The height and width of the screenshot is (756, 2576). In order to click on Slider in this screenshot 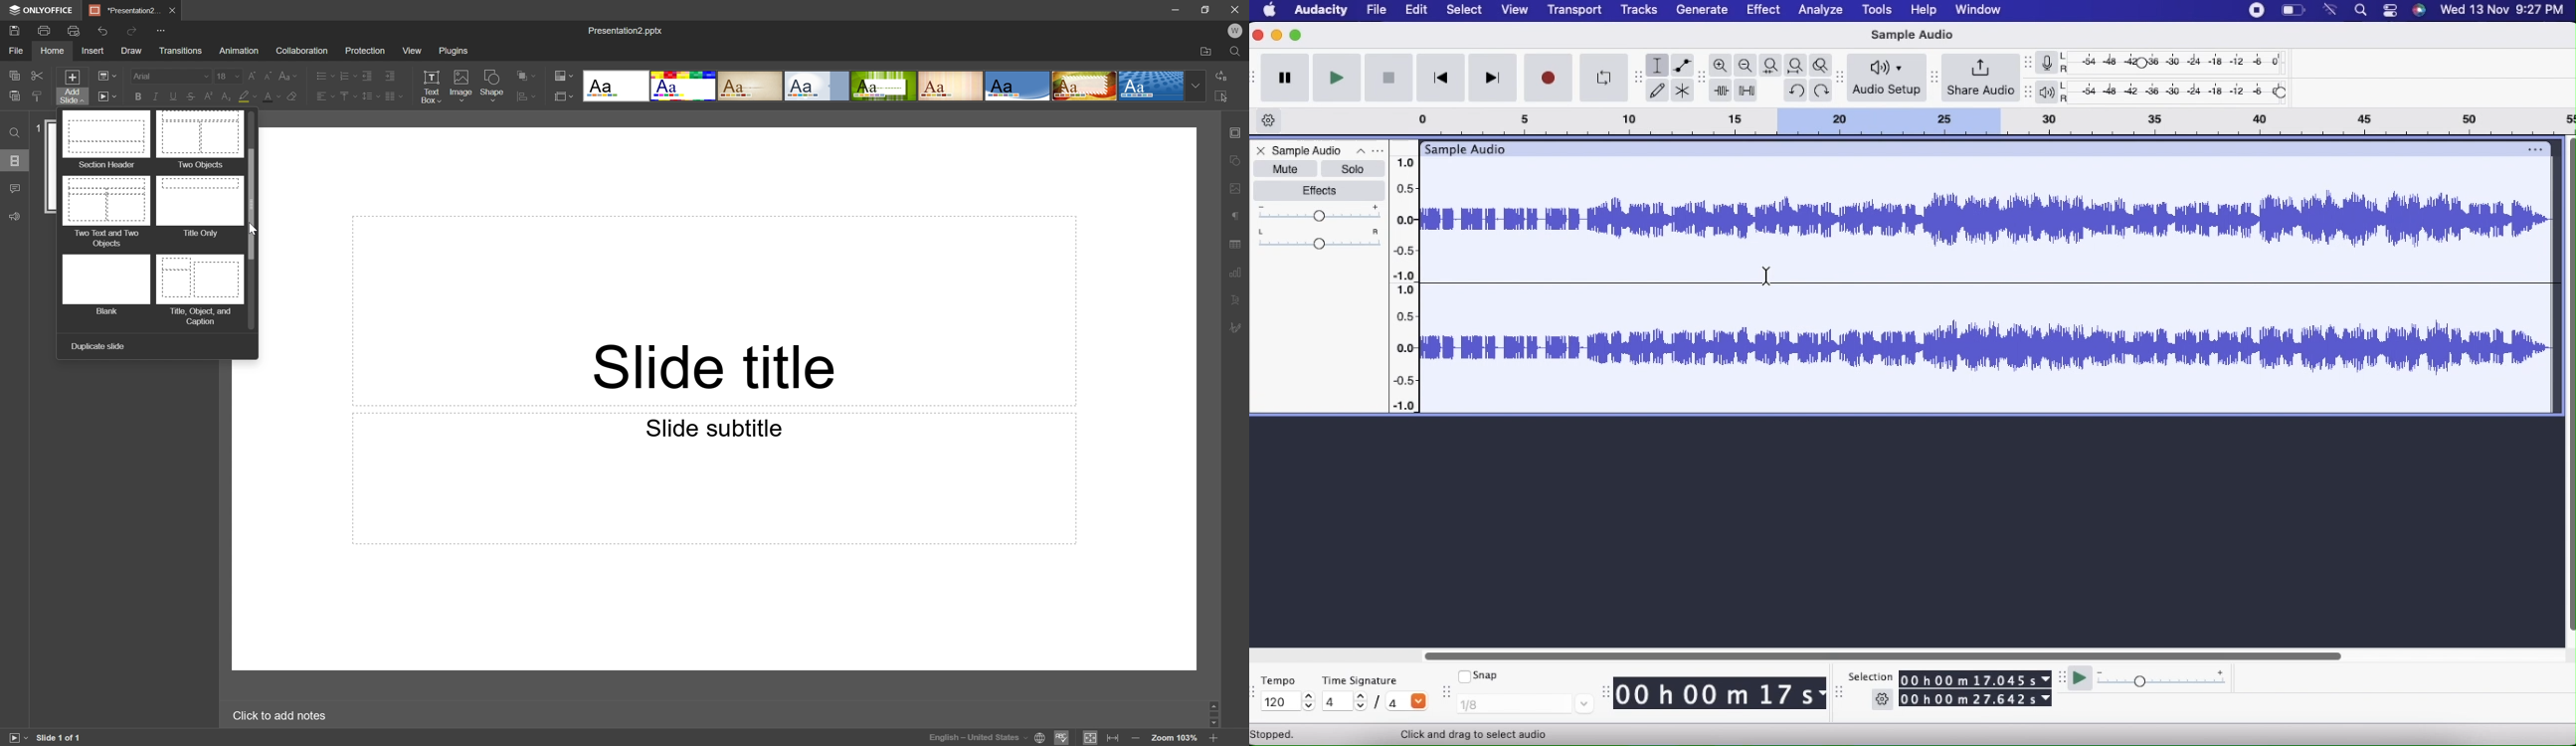, I will do `click(1881, 653)`.